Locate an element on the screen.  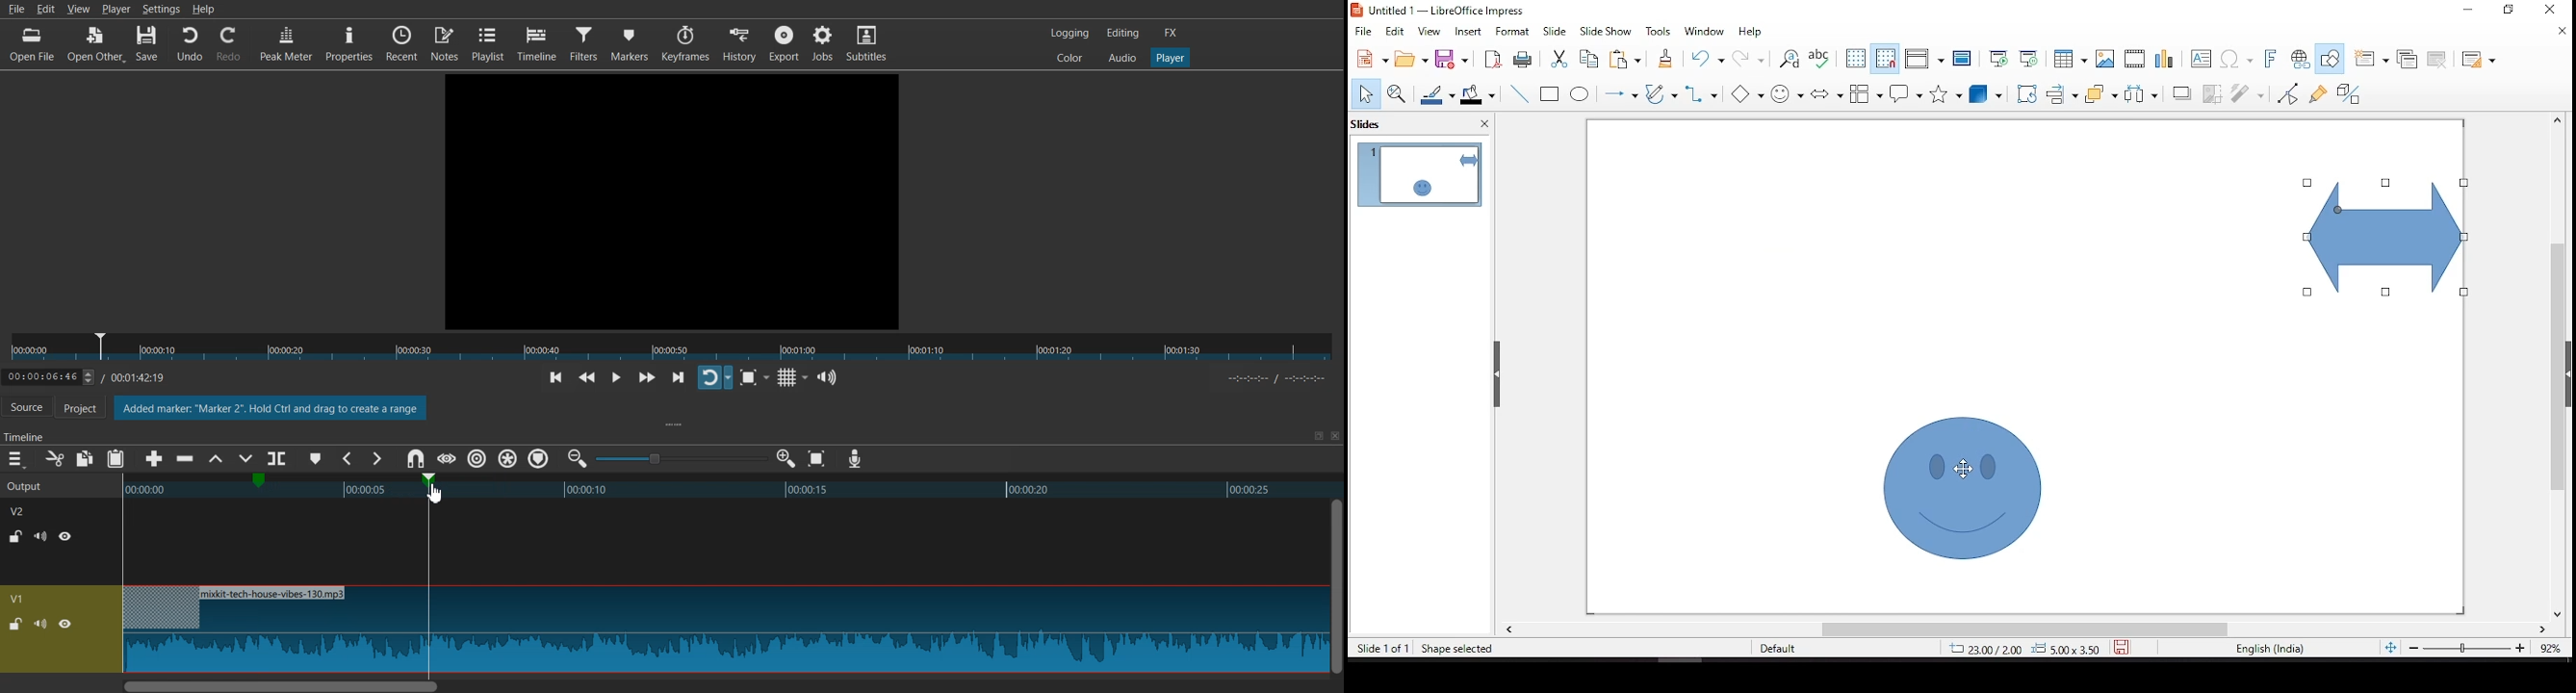
display grid is located at coordinates (1855, 60).